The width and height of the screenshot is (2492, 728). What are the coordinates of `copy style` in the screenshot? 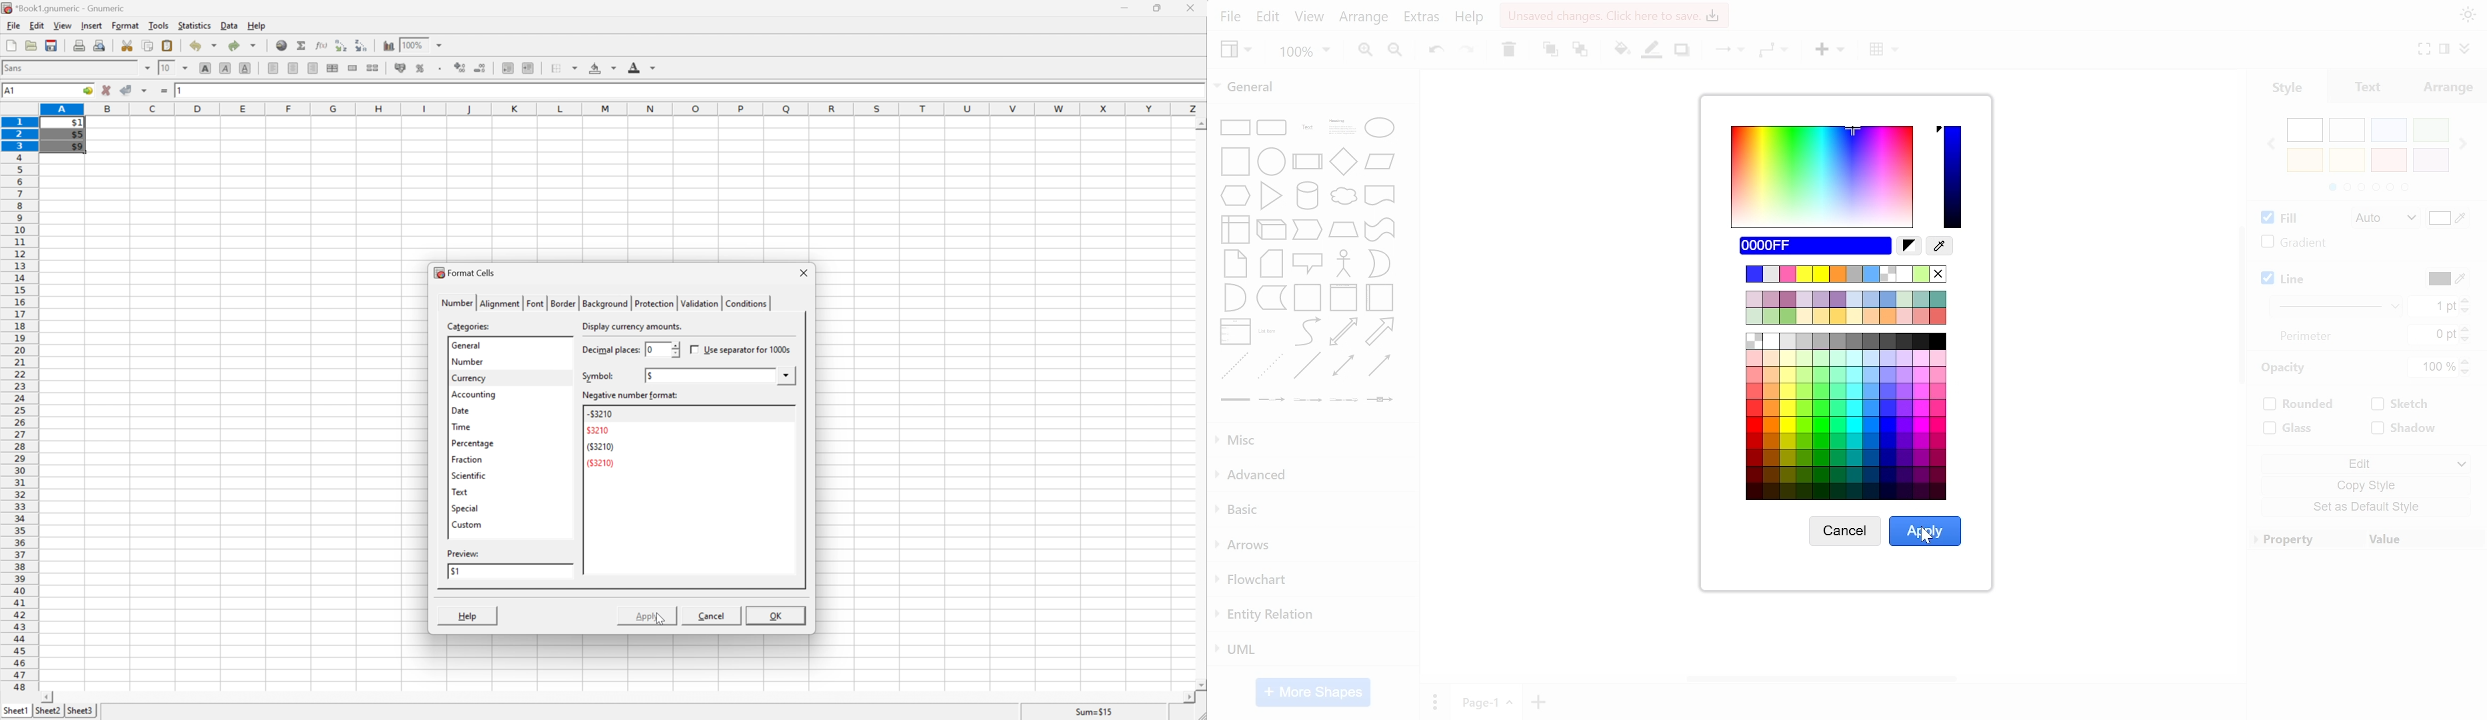 It's located at (2361, 485).